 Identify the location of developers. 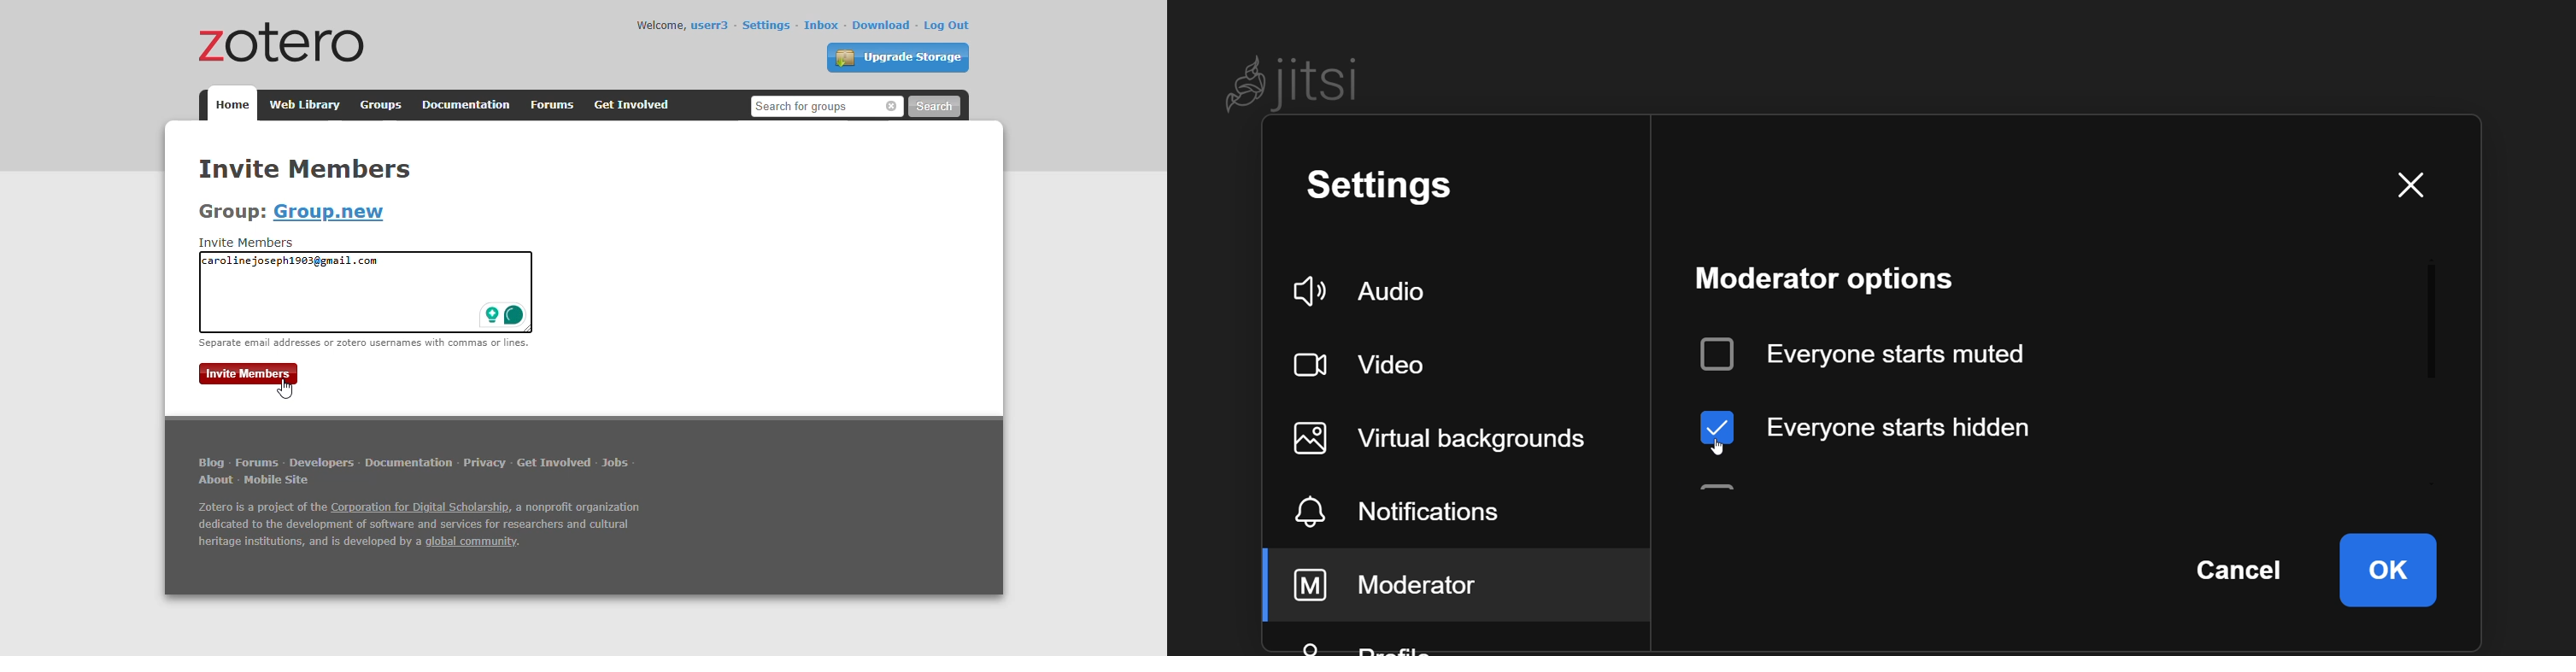
(321, 462).